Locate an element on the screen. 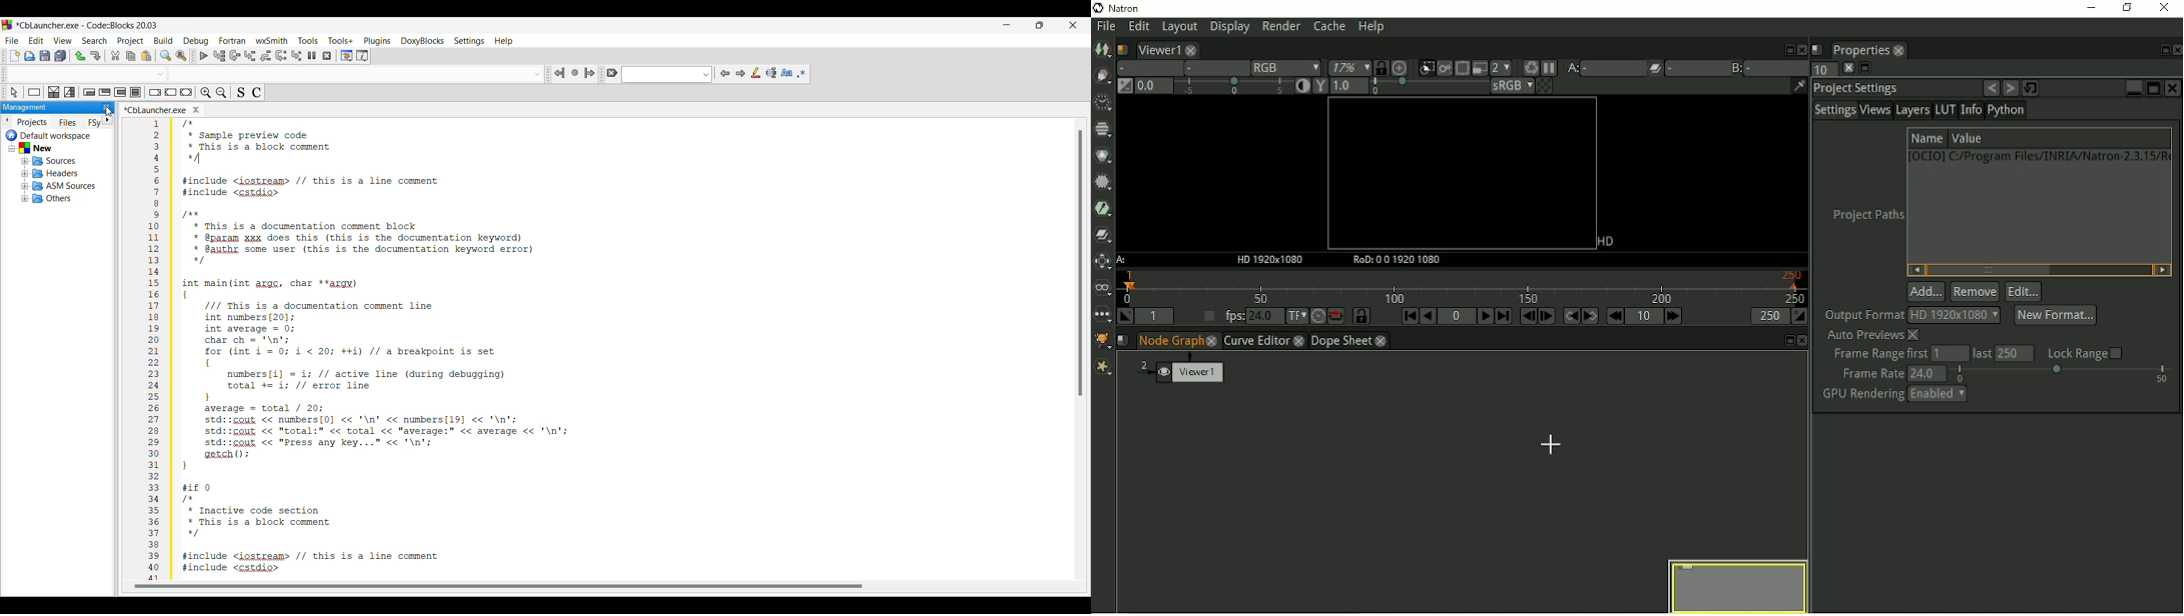 This screenshot has height=616, width=2184. Decision is located at coordinates (54, 92).